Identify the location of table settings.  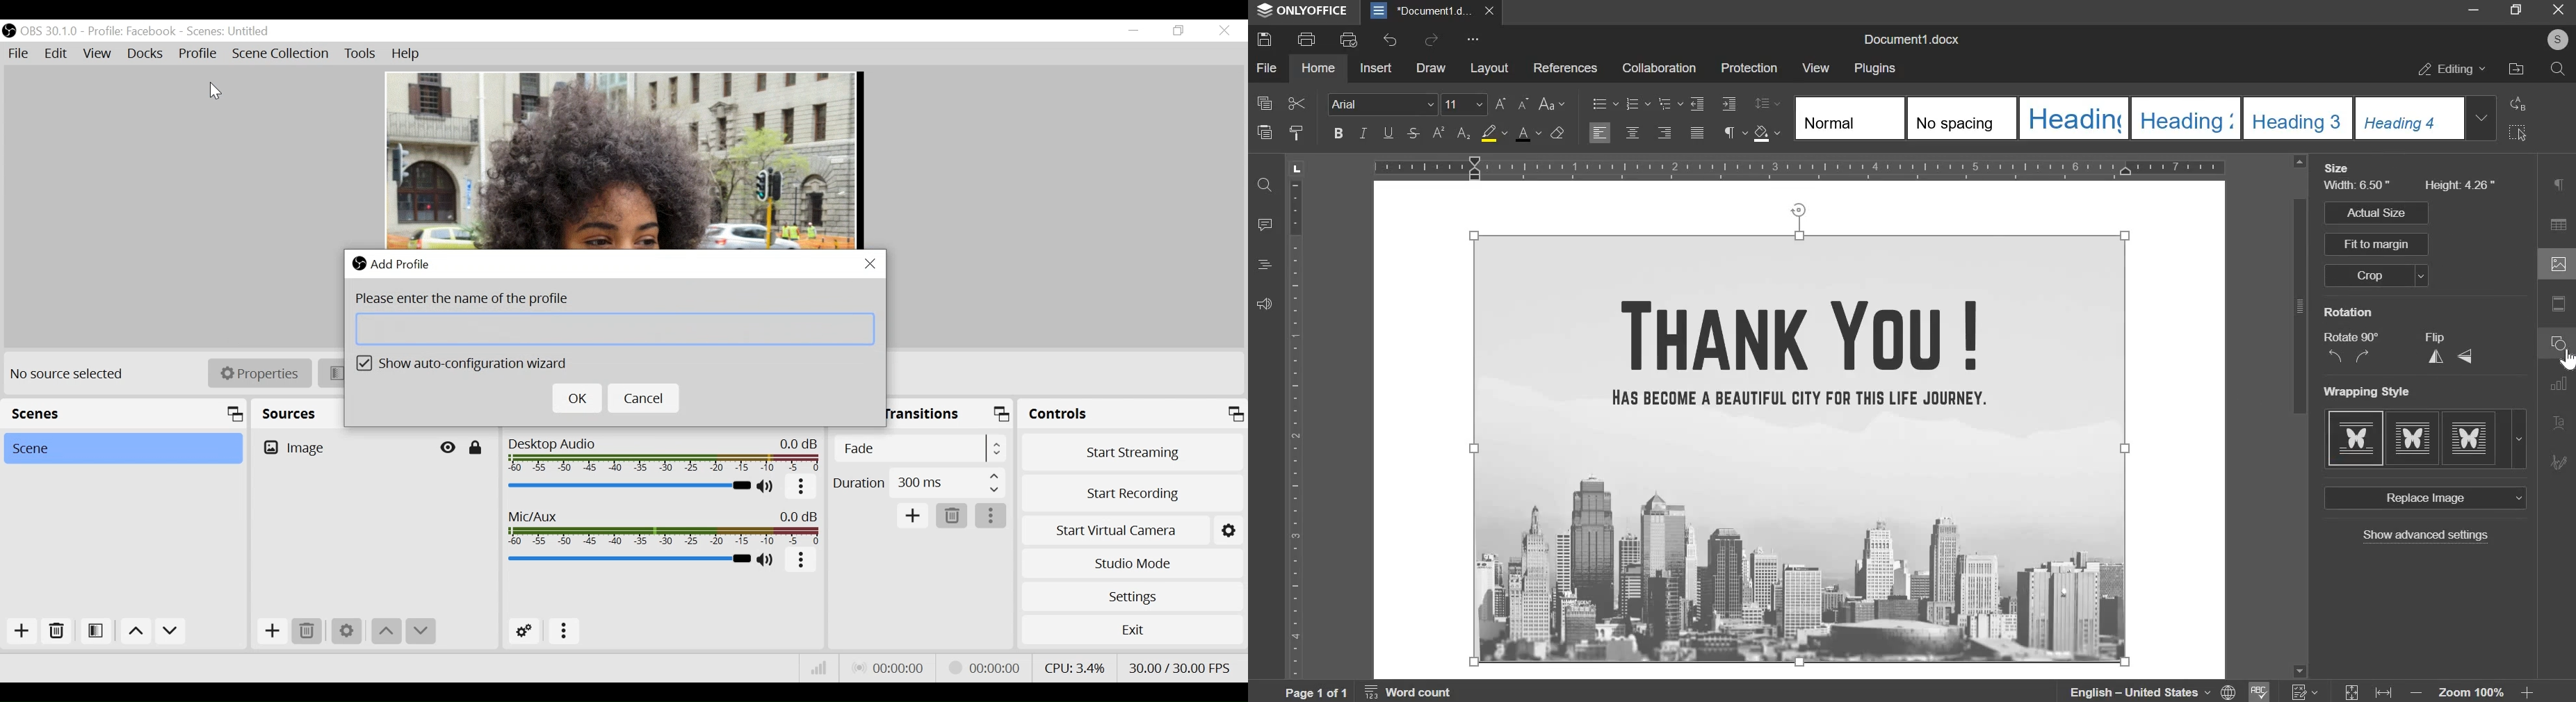
(2559, 225).